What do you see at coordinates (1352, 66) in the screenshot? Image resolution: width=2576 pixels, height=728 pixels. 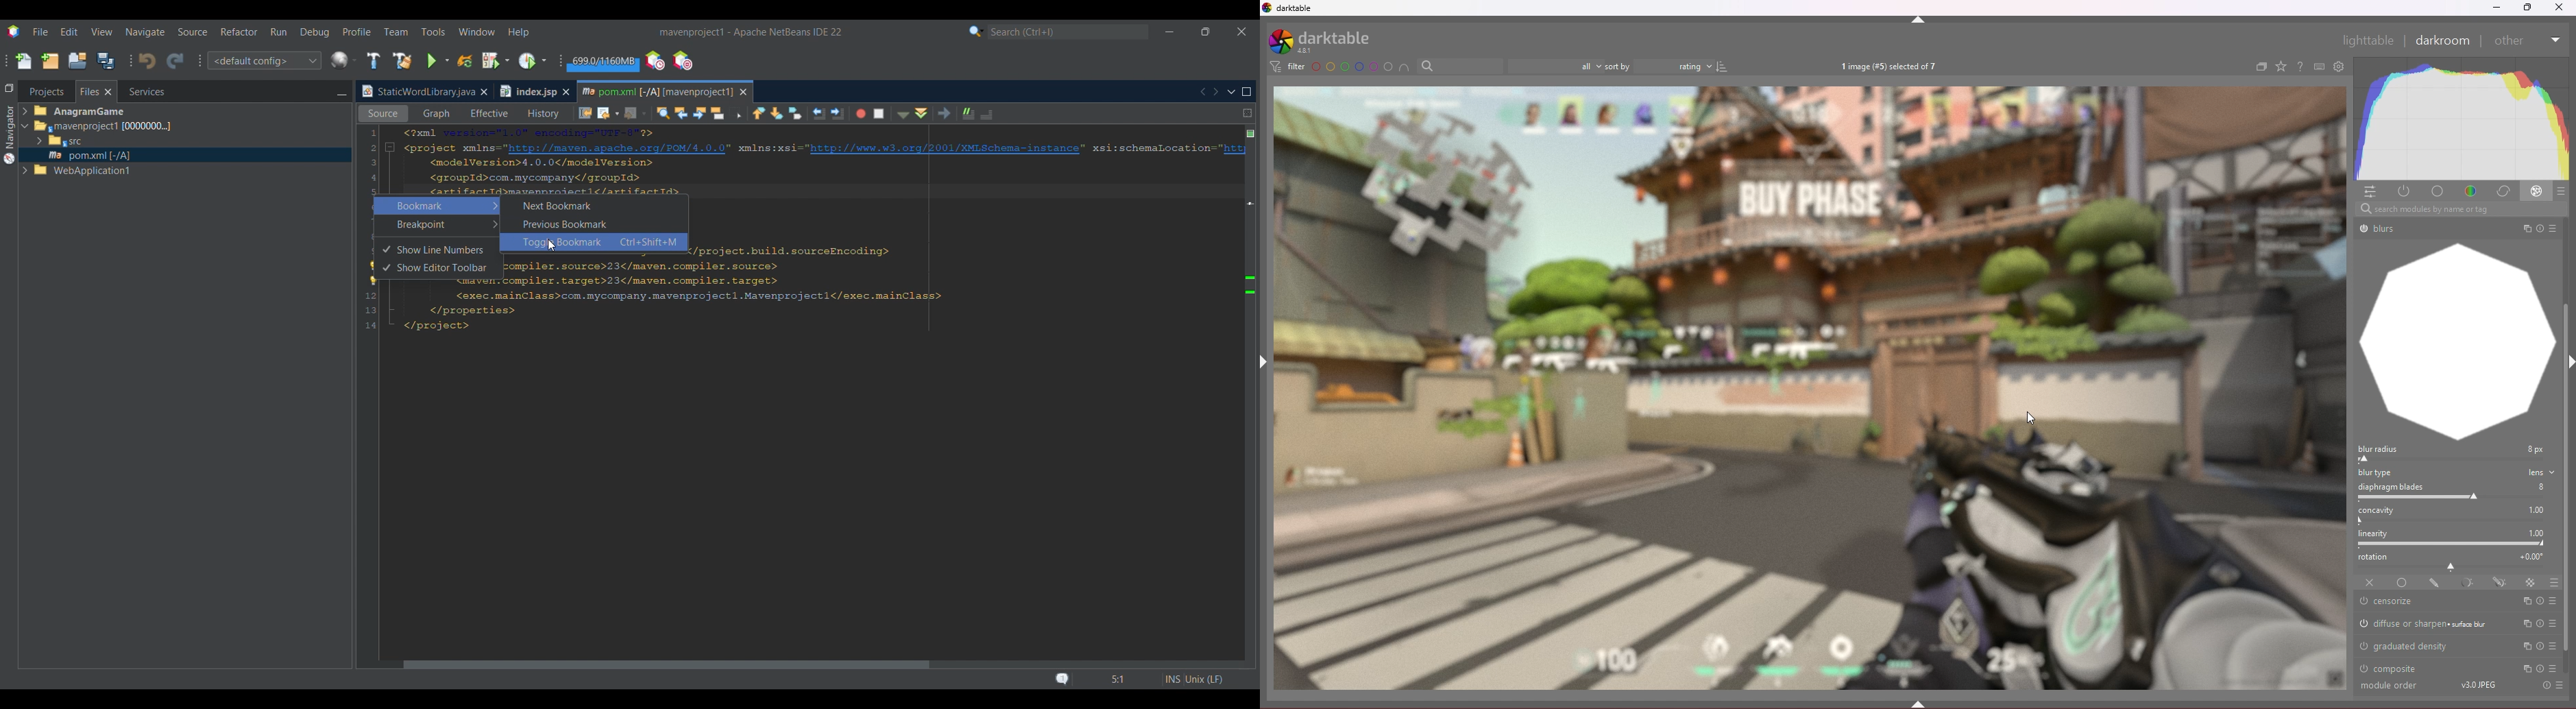 I see `color label` at bounding box center [1352, 66].